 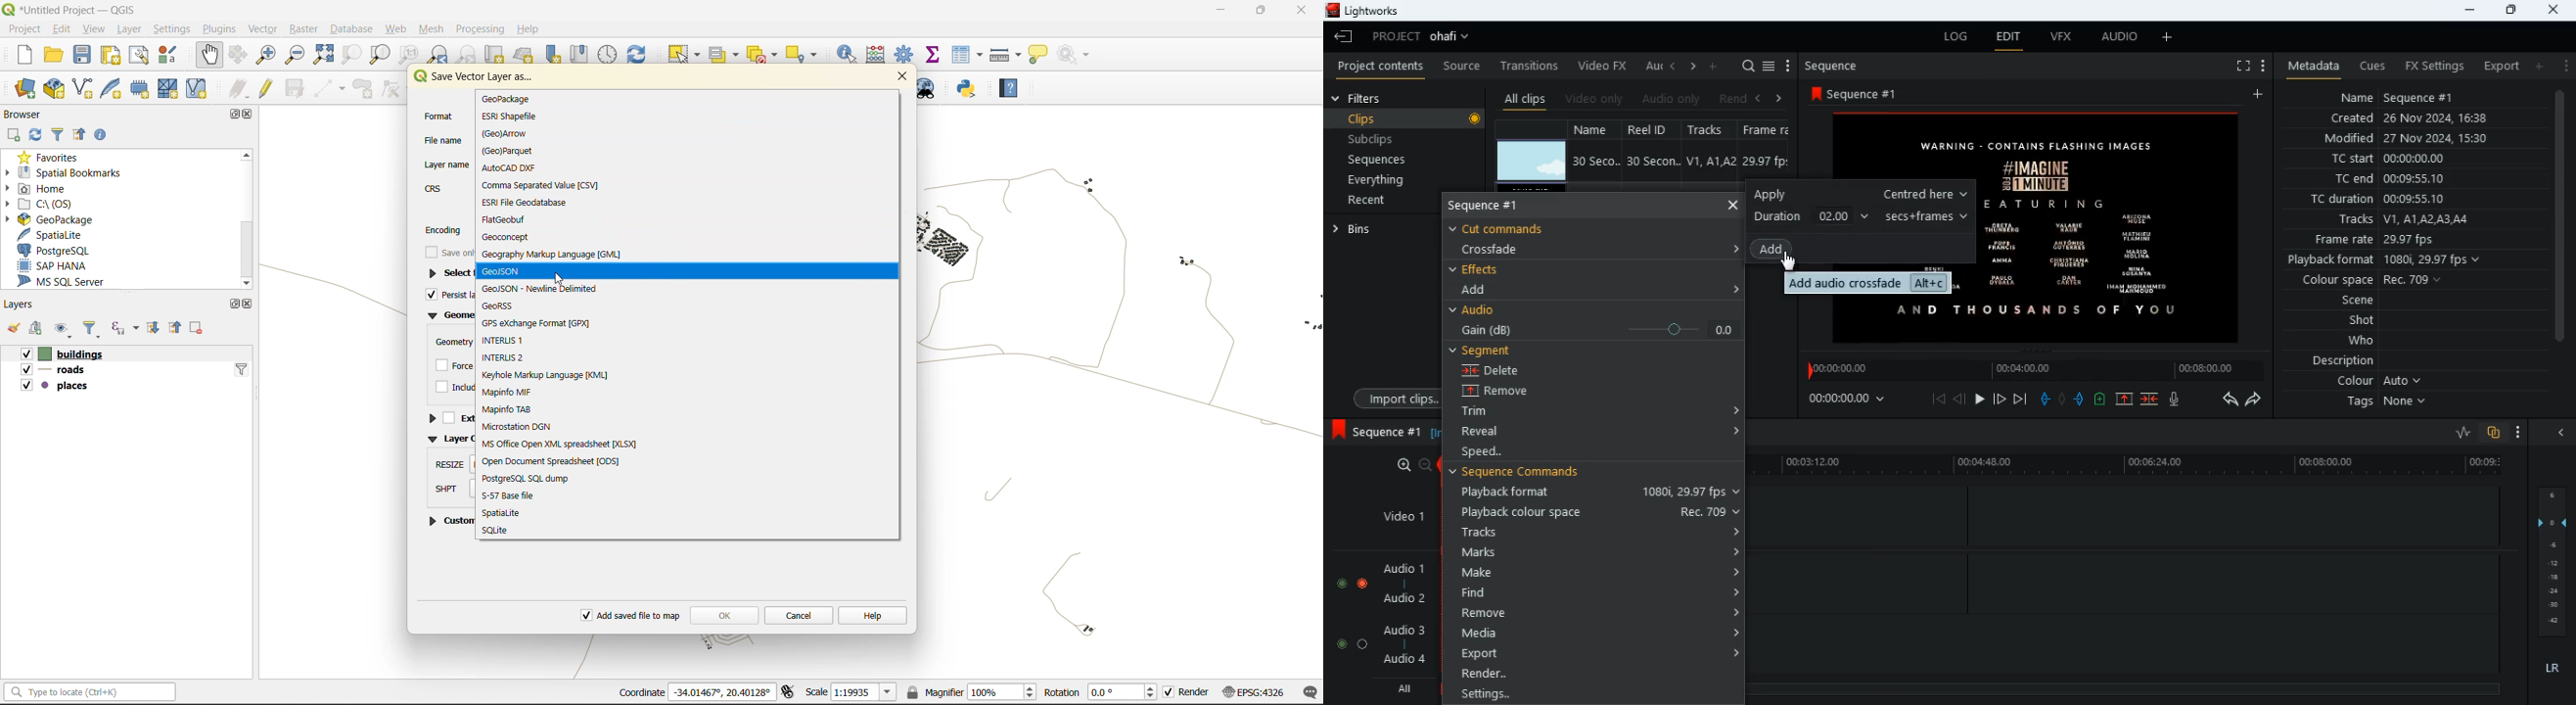 I want to click on timeline, so click(x=2134, y=466).